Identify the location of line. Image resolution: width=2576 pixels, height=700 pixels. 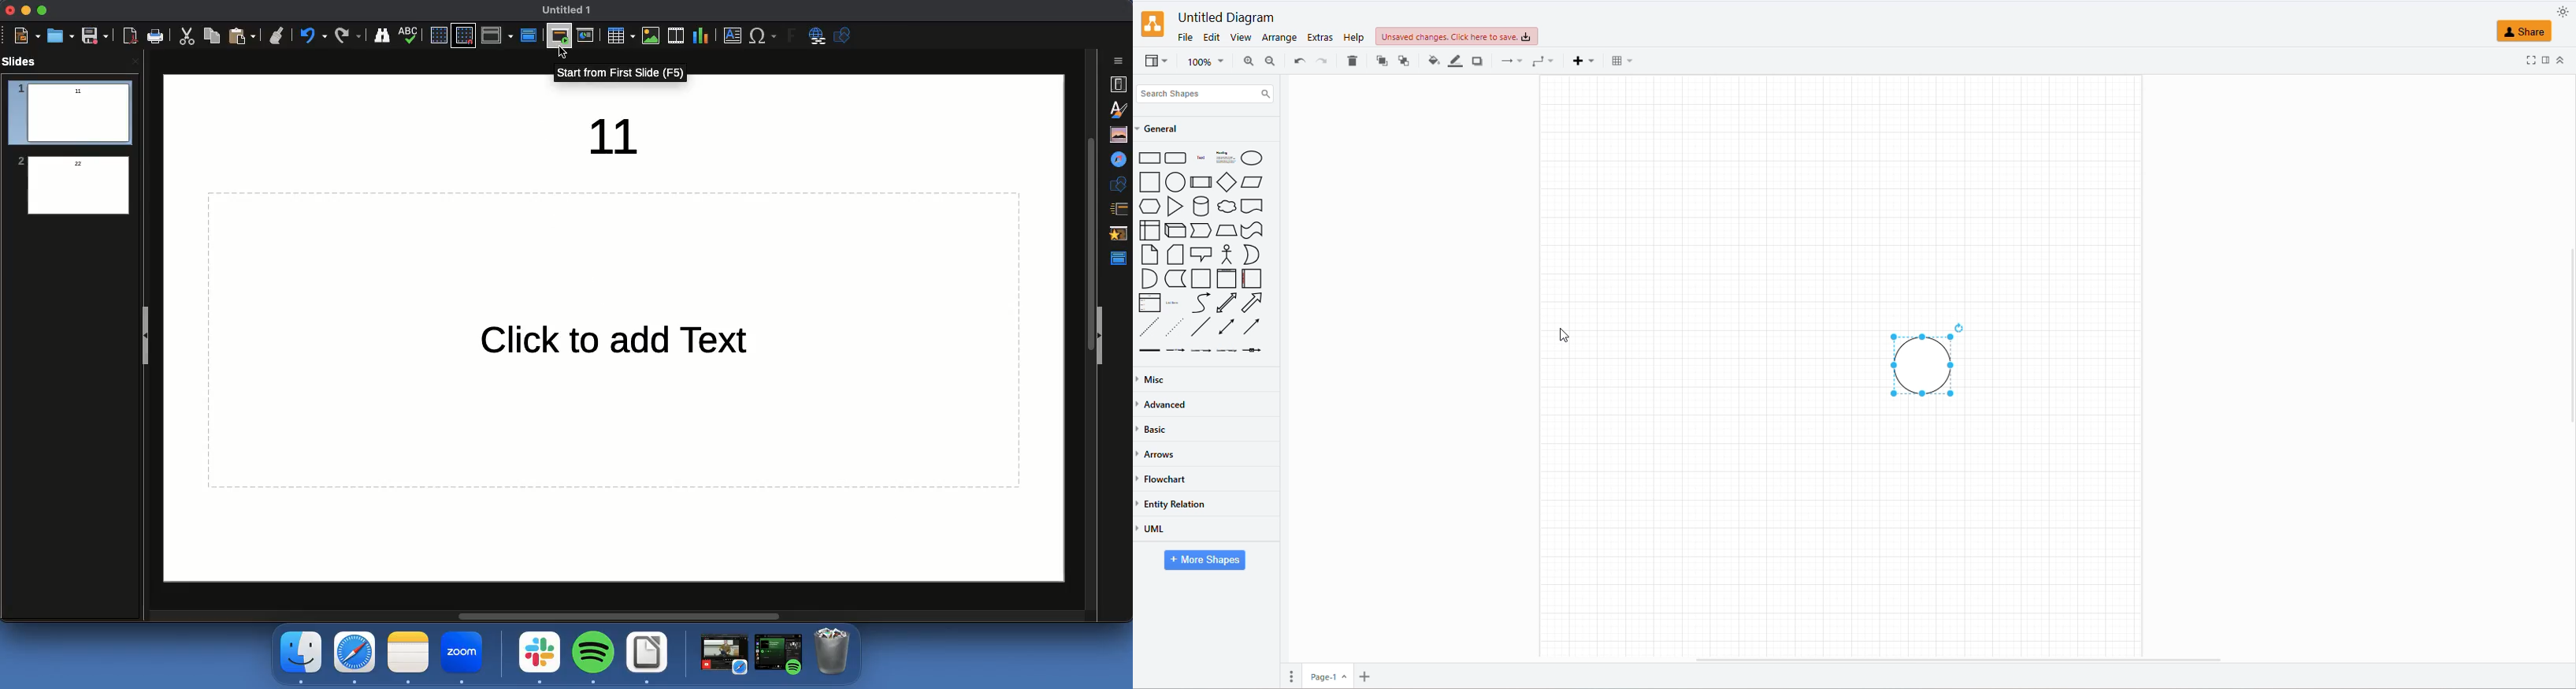
(1149, 351).